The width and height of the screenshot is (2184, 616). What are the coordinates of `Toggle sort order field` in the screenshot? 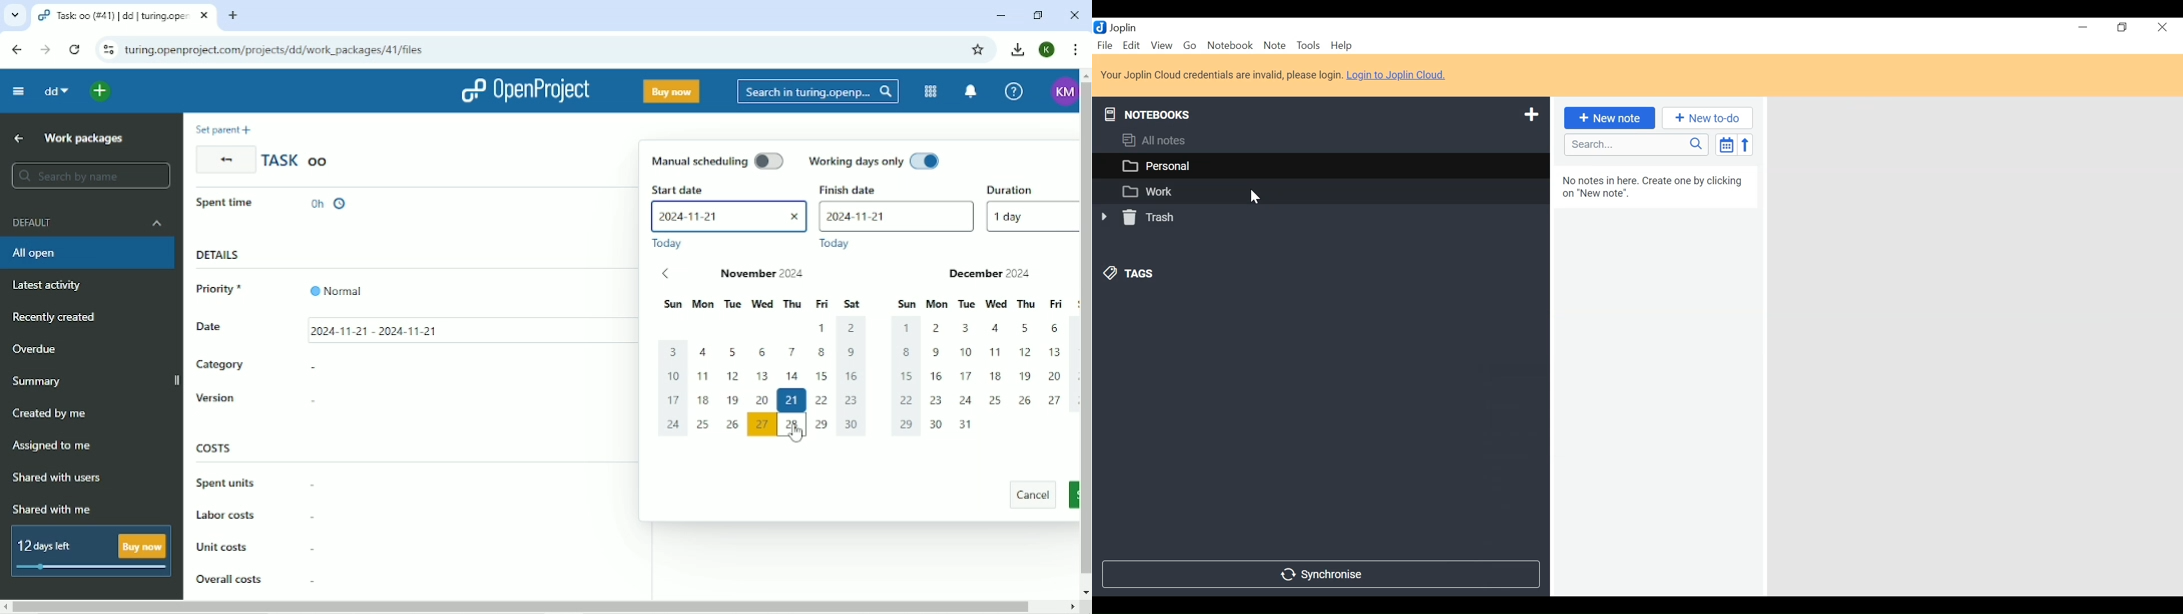 It's located at (1726, 144).